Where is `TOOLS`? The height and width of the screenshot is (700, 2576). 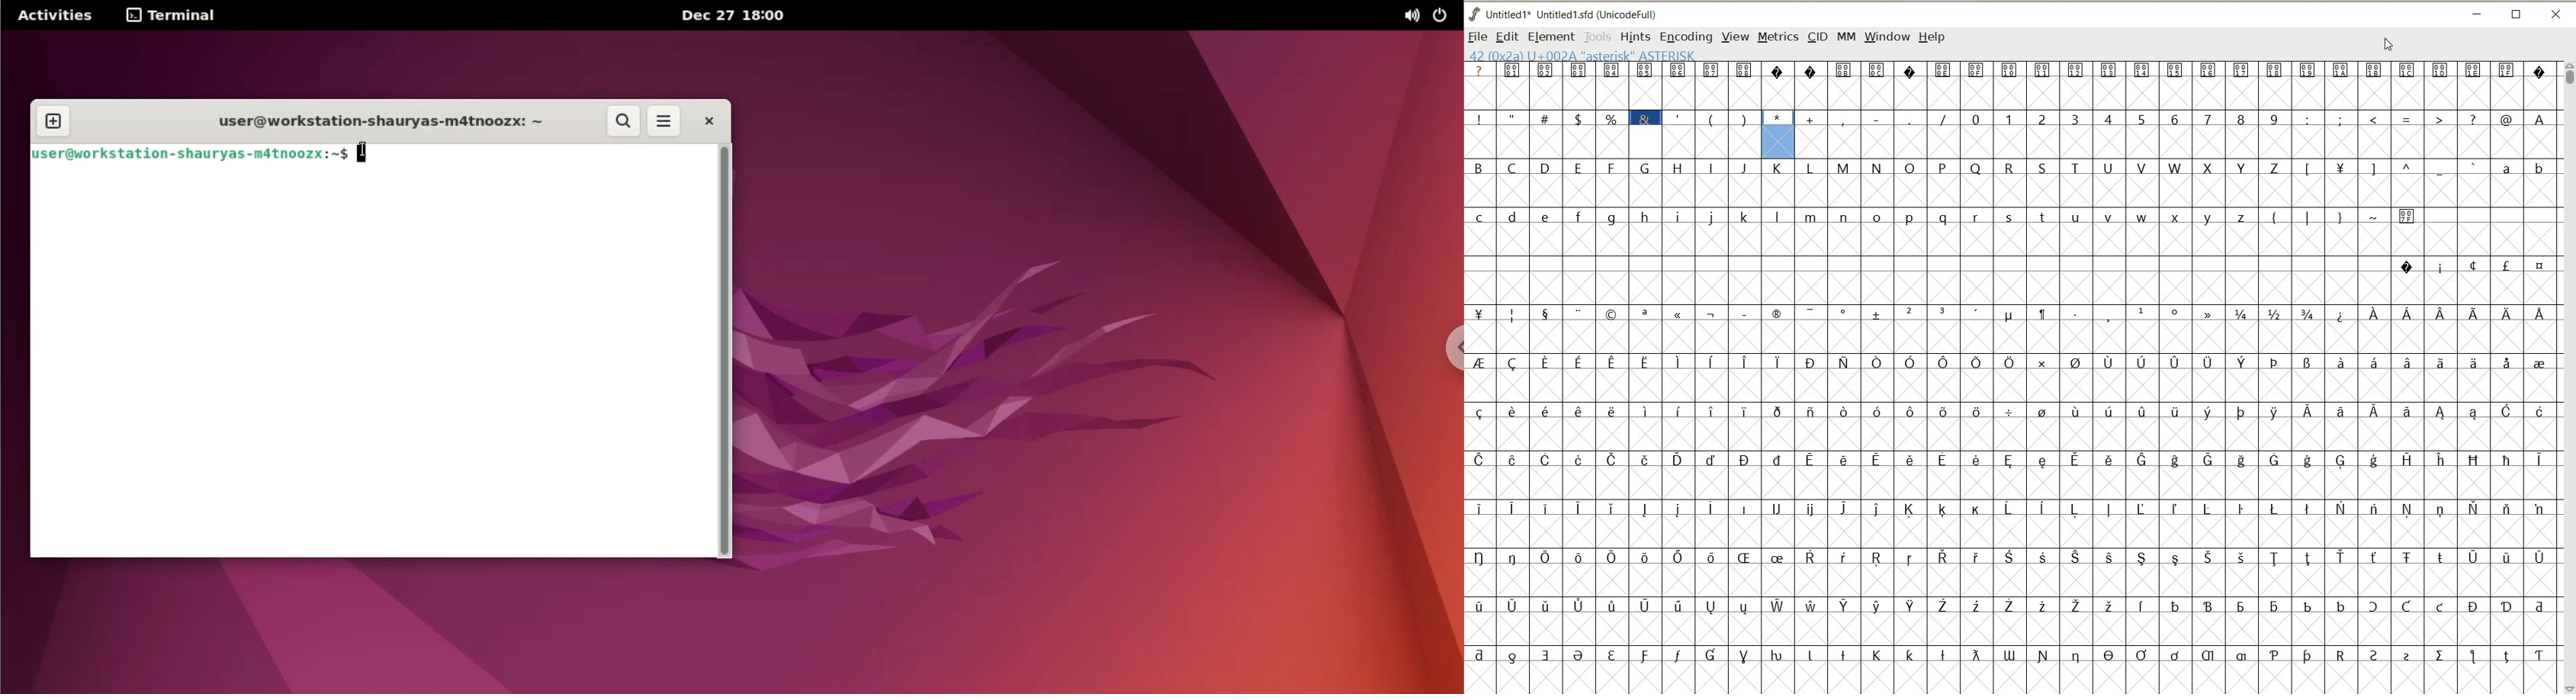 TOOLS is located at coordinates (1597, 37).